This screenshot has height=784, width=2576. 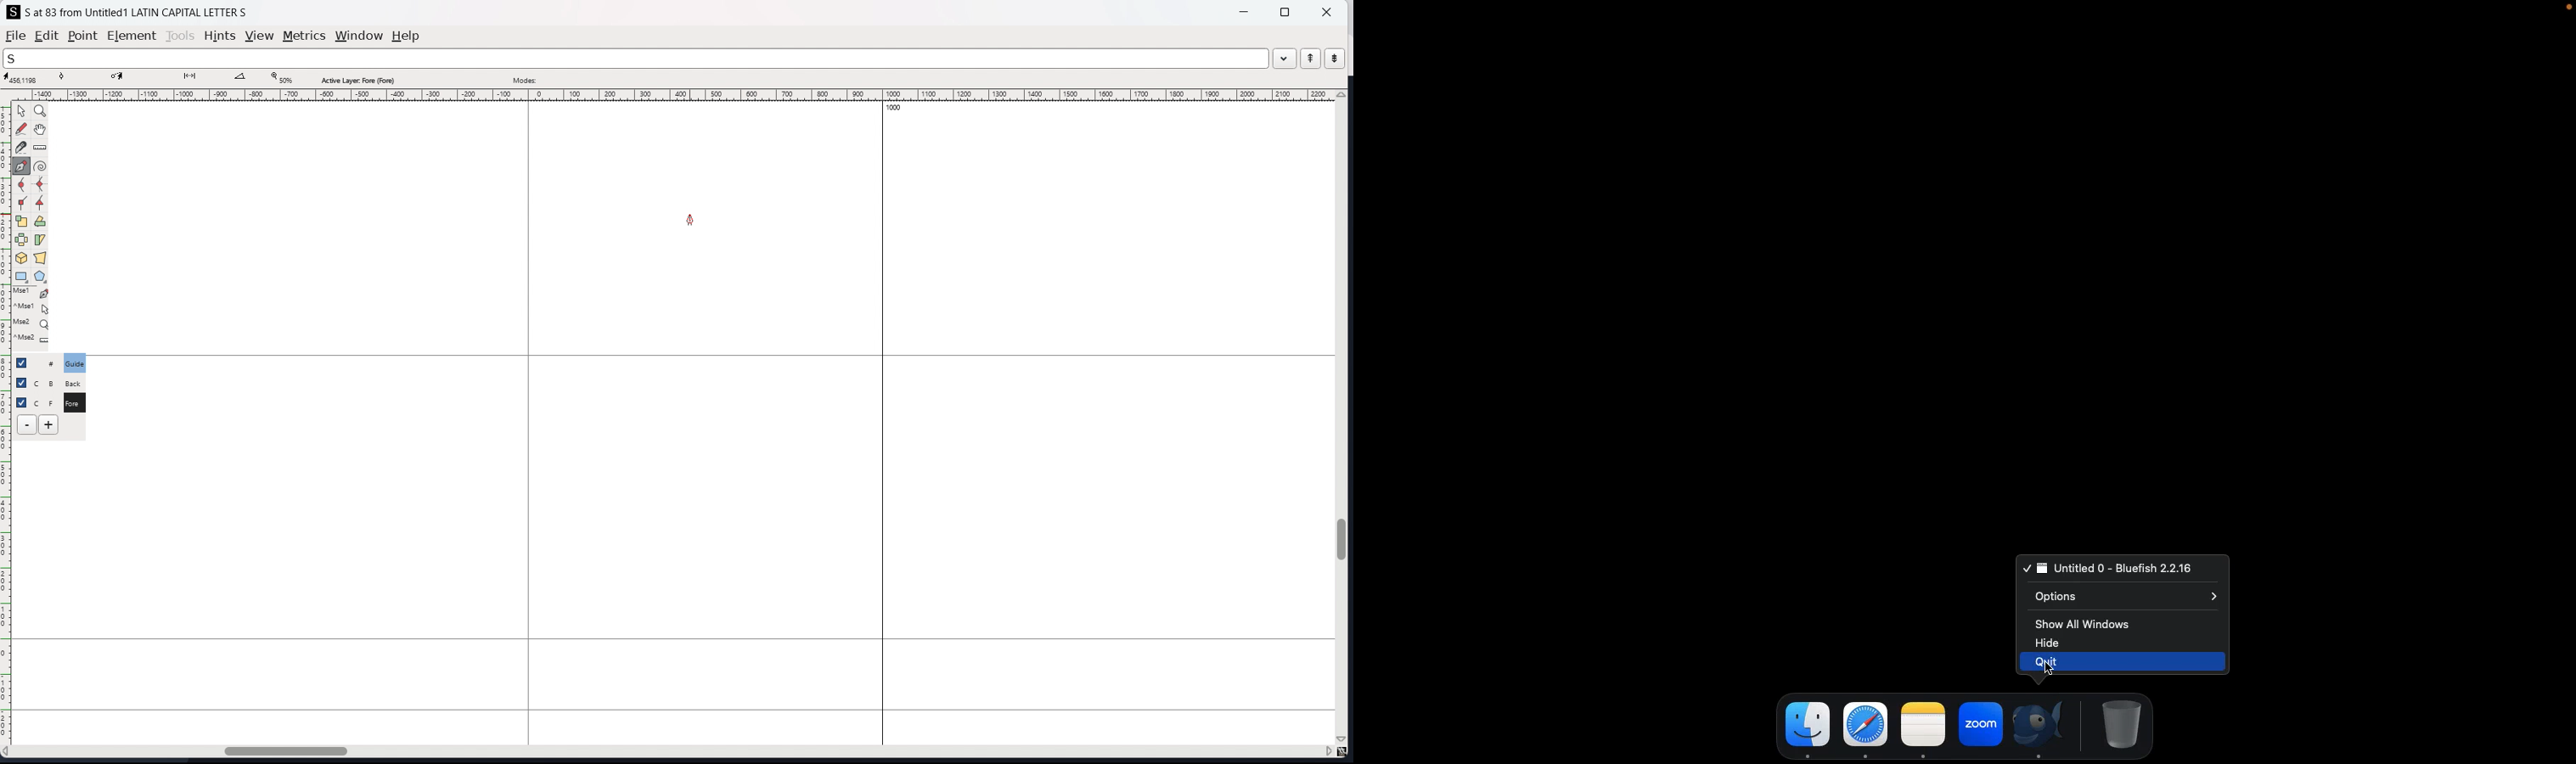 What do you see at coordinates (690, 219) in the screenshot?
I see `cursor` at bounding box center [690, 219].